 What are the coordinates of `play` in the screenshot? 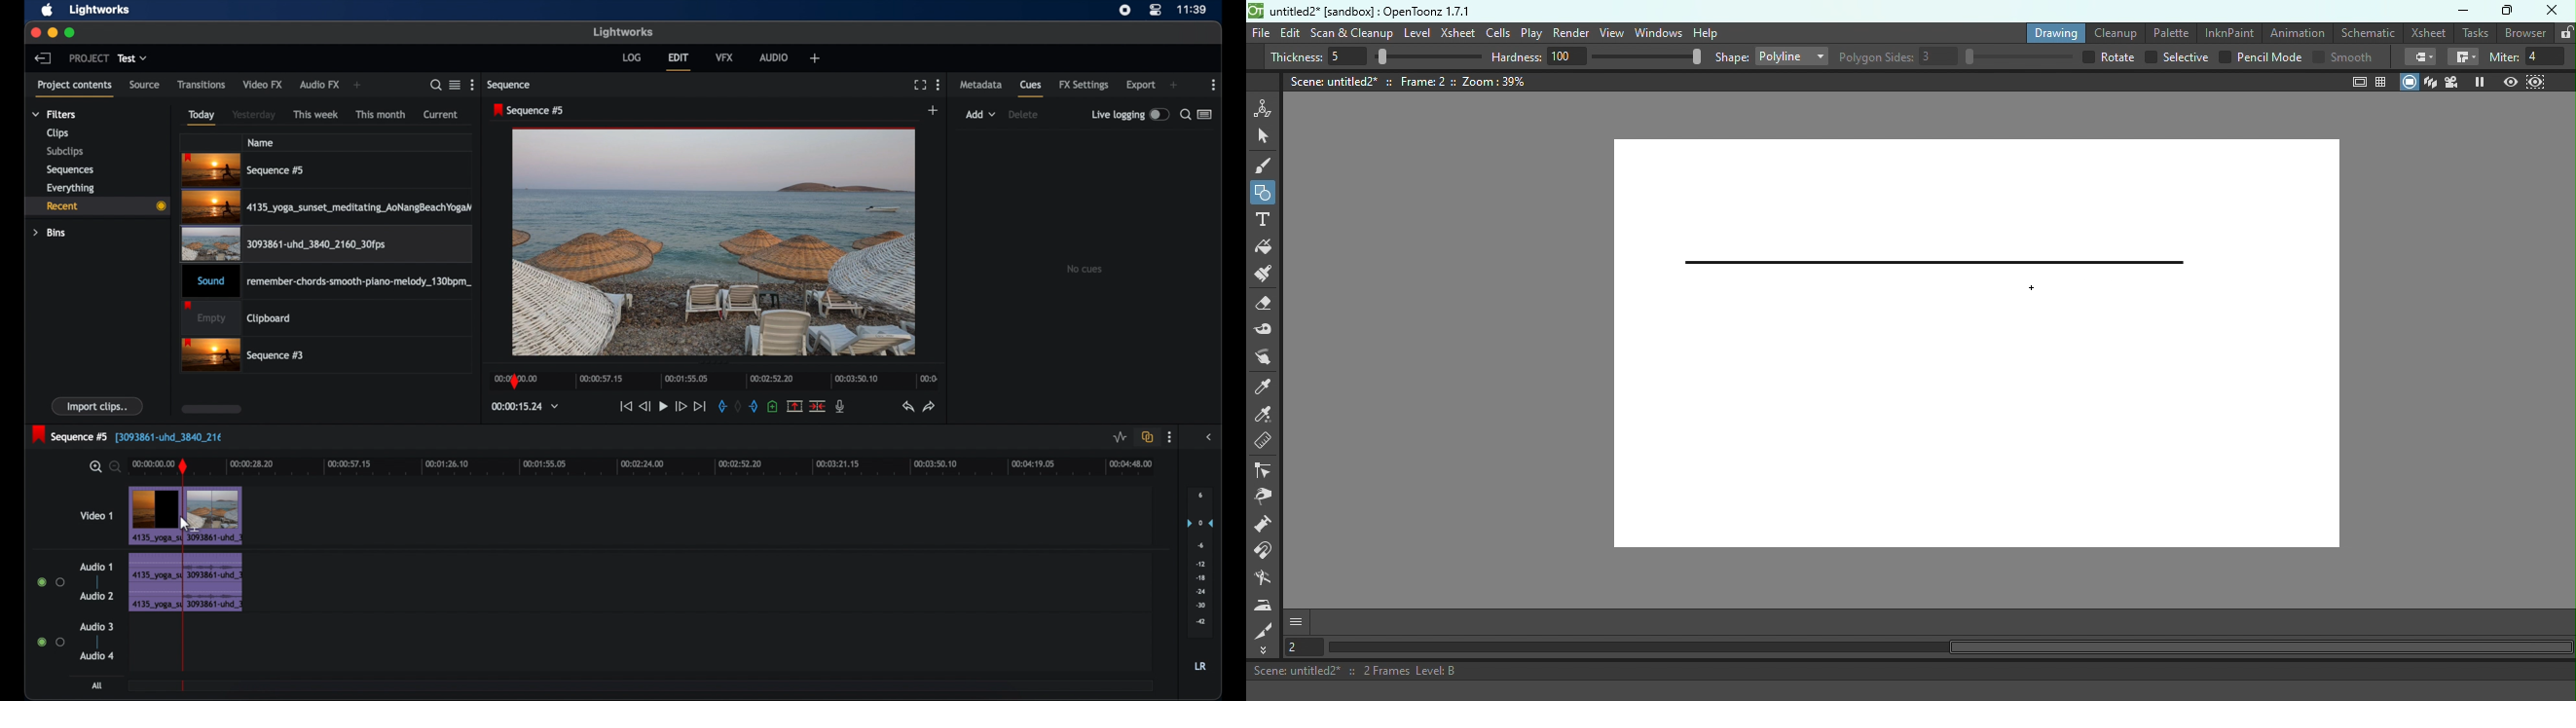 It's located at (663, 406).